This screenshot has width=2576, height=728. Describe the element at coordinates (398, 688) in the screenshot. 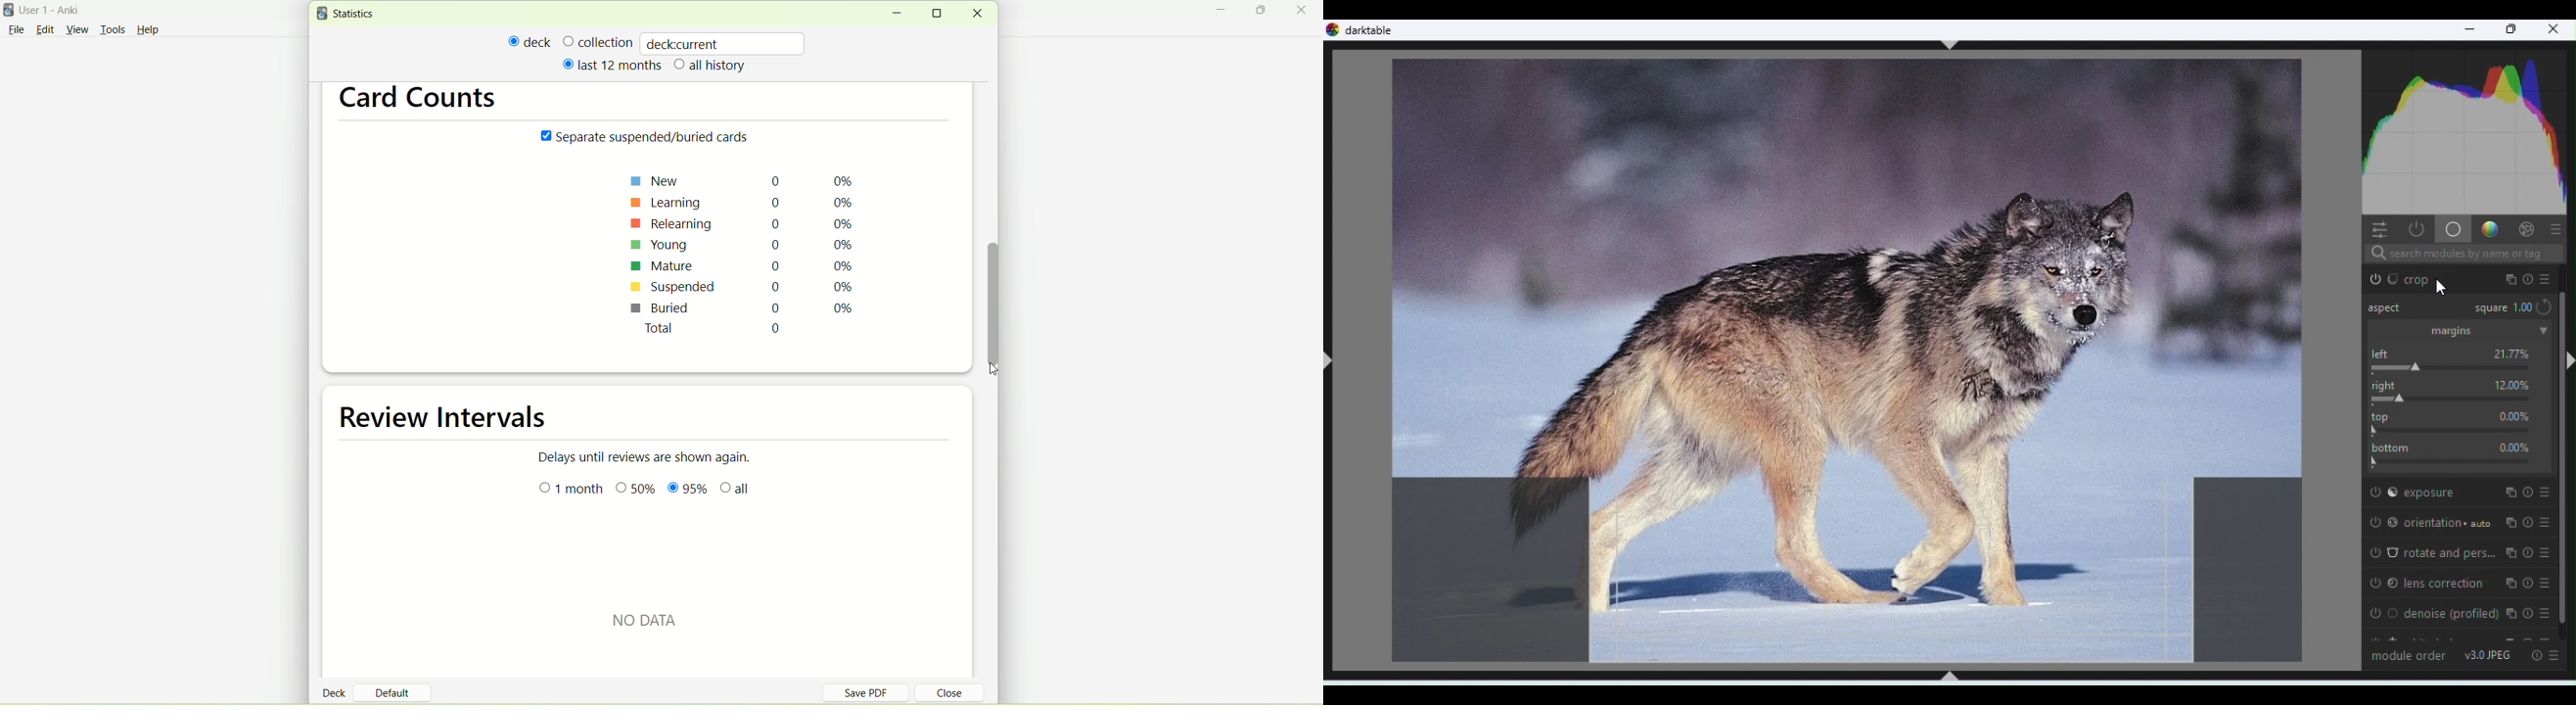

I see `default` at that location.